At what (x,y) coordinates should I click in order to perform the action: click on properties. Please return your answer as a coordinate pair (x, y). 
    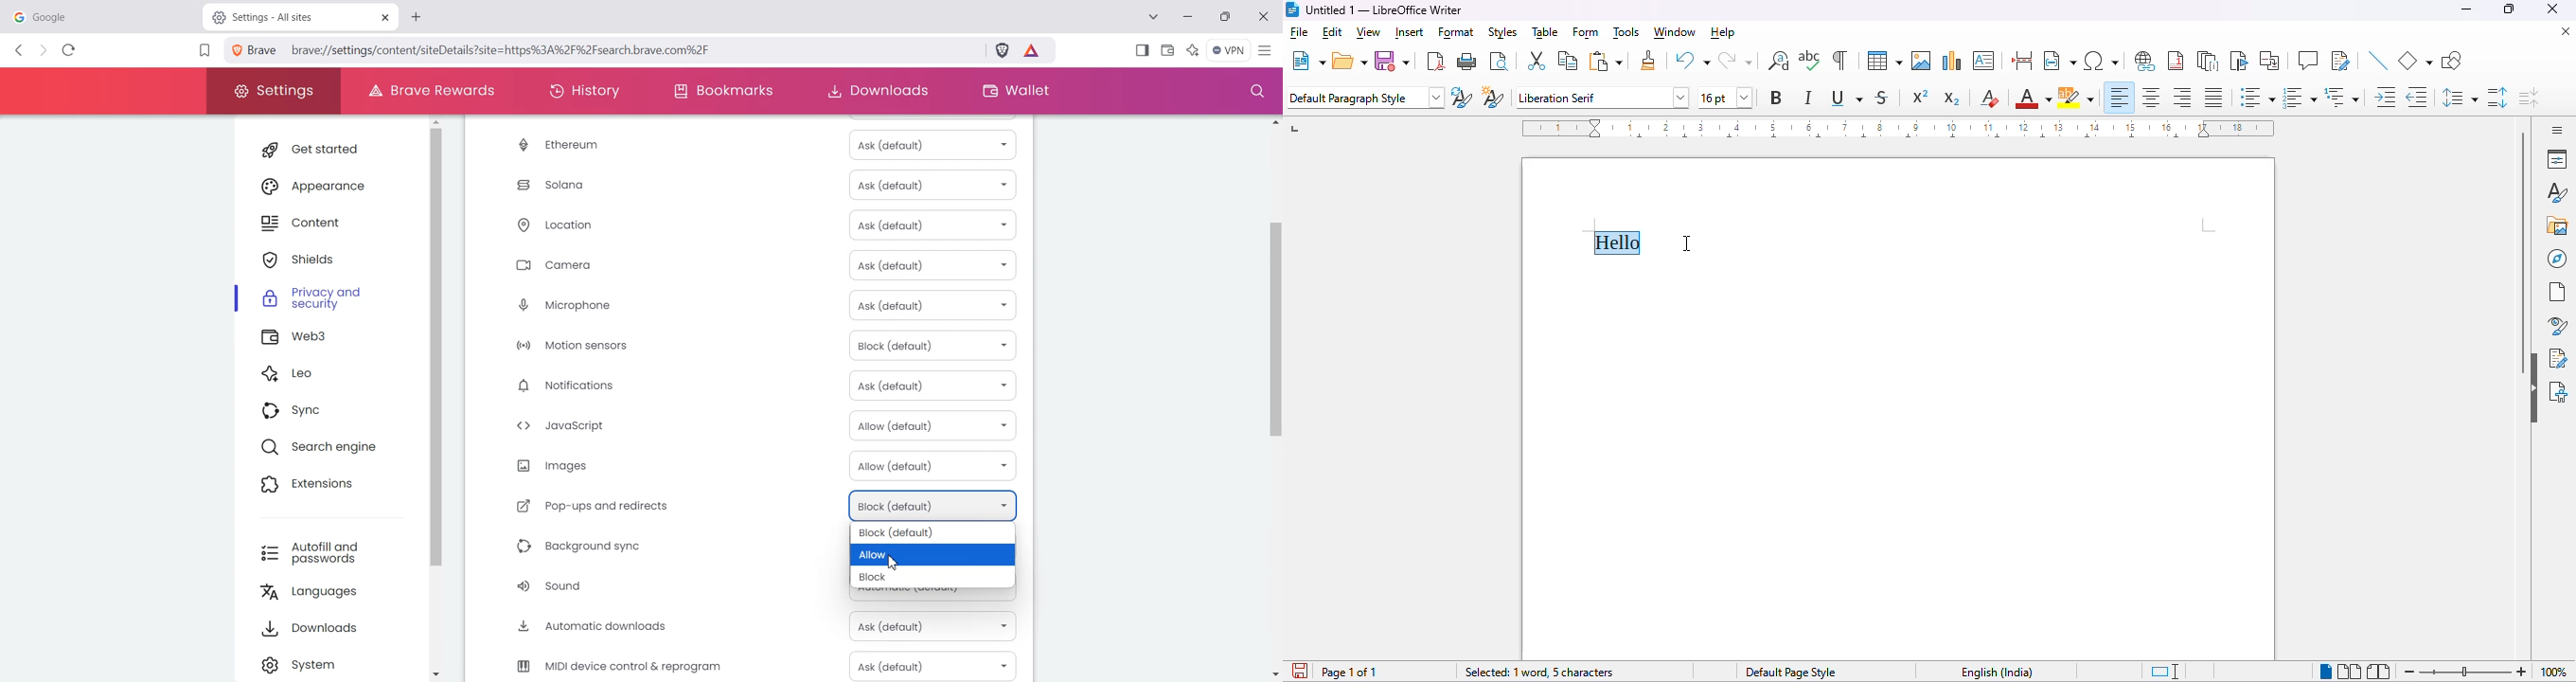
    Looking at the image, I should click on (2557, 159).